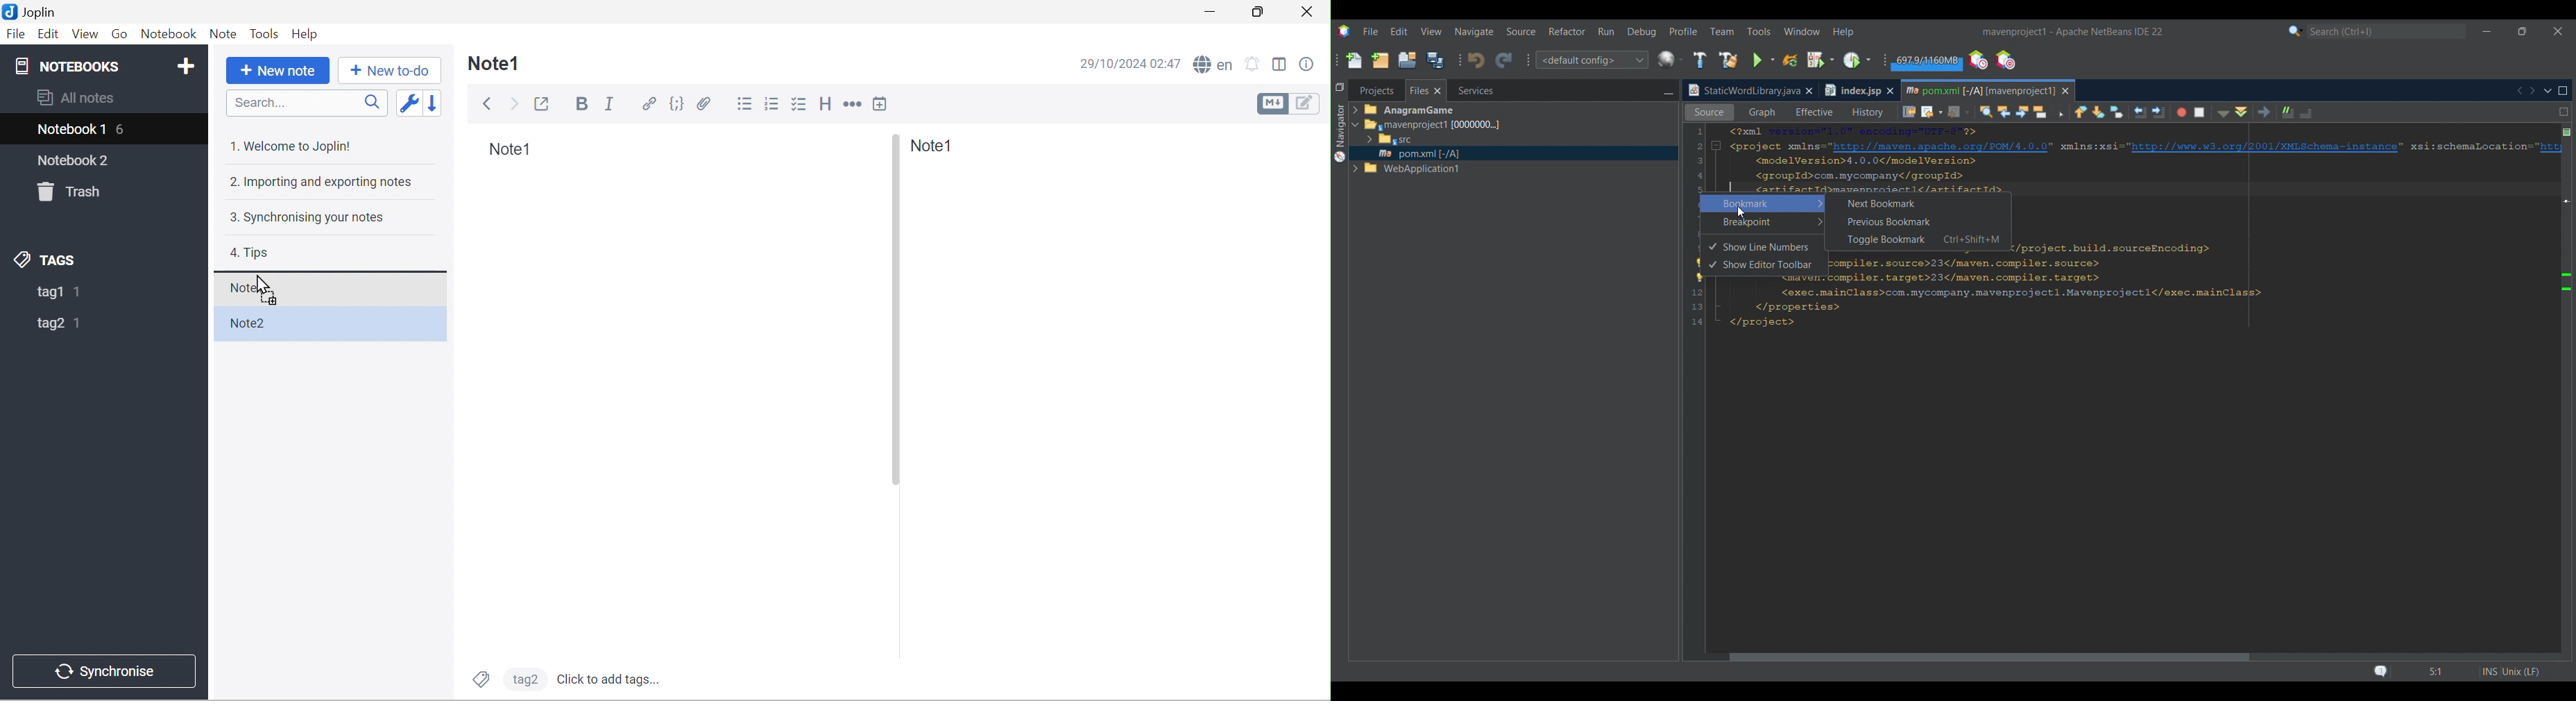  What do you see at coordinates (516, 104) in the screenshot?
I see `Forward` at bounding box center [516, 104].